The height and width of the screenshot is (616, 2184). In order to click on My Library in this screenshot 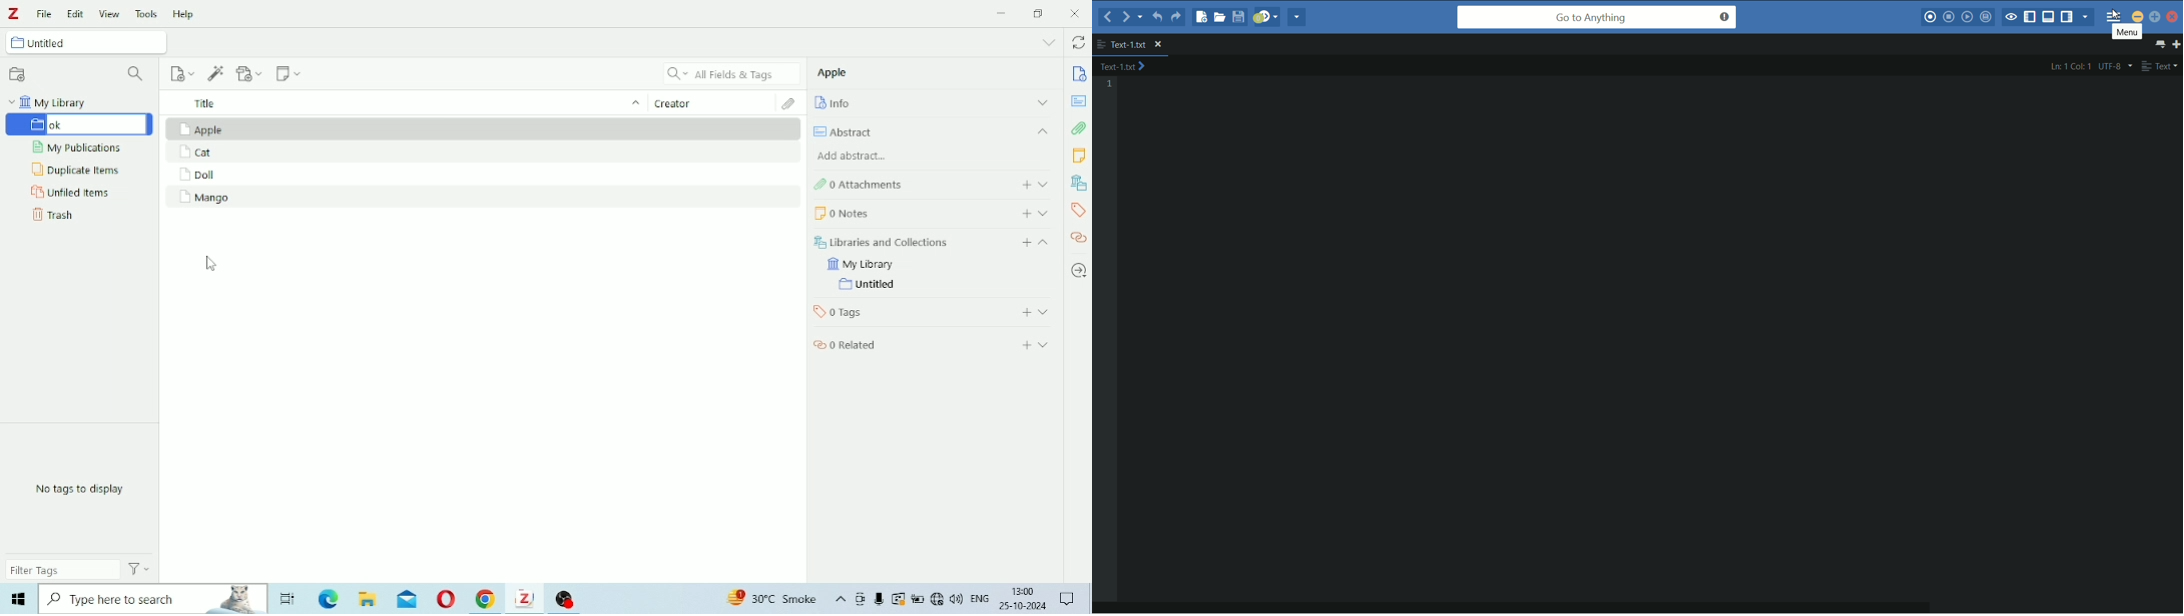, I will do `click(859, 265)`.